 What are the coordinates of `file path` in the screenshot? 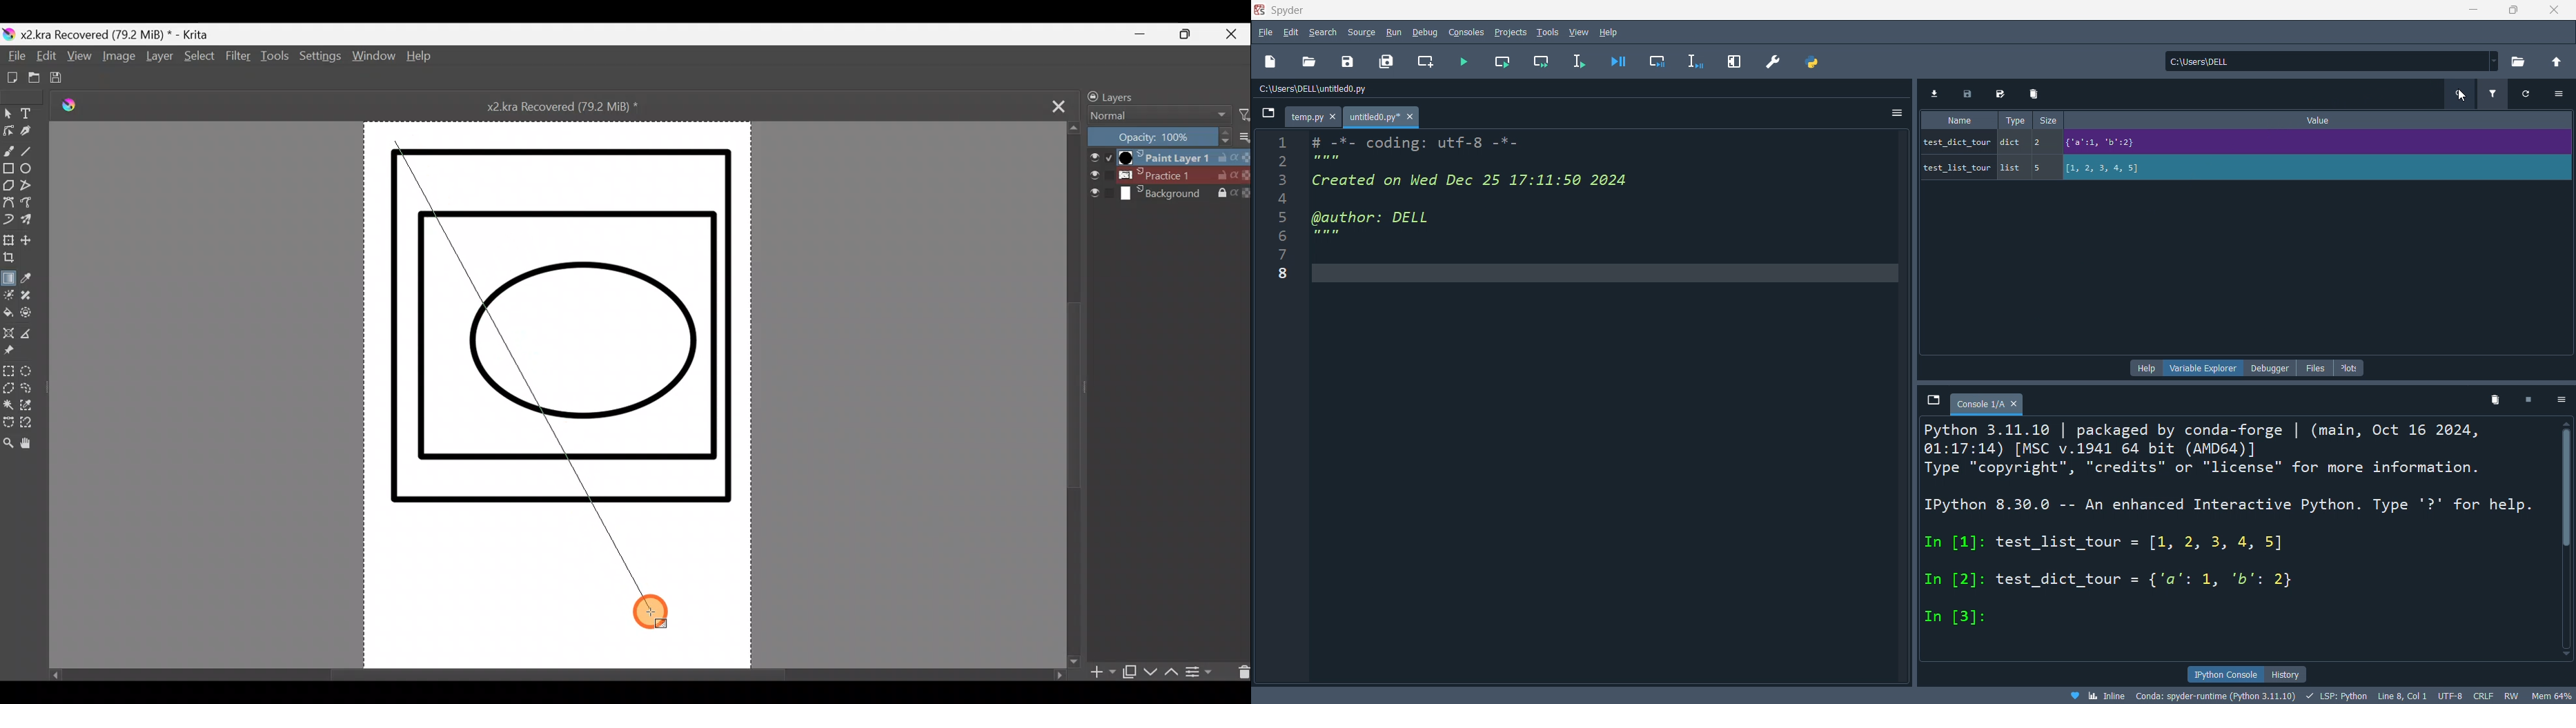 It's located at (1384, 92).